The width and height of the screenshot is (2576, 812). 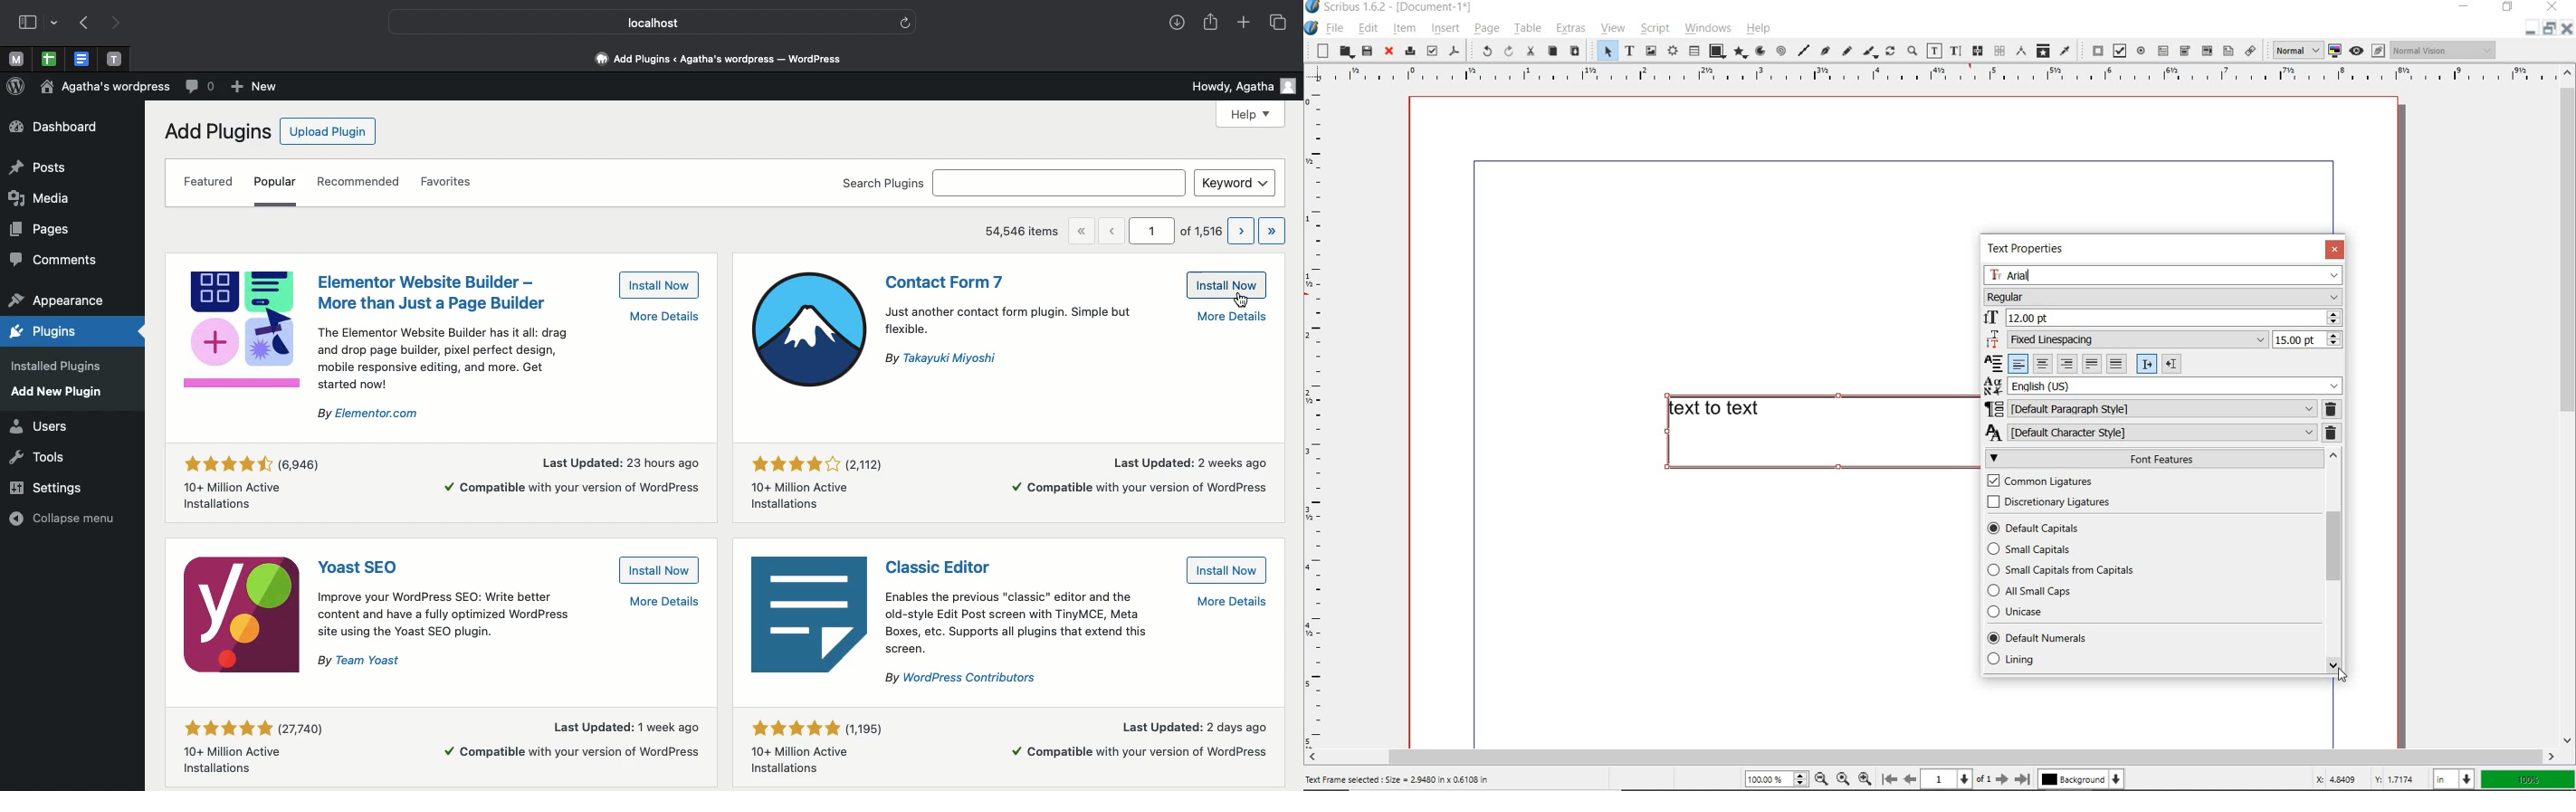 What do you see at coordinates (277, 179) in the screenshot?
I see `Popular` at bounding box center [277, 179].